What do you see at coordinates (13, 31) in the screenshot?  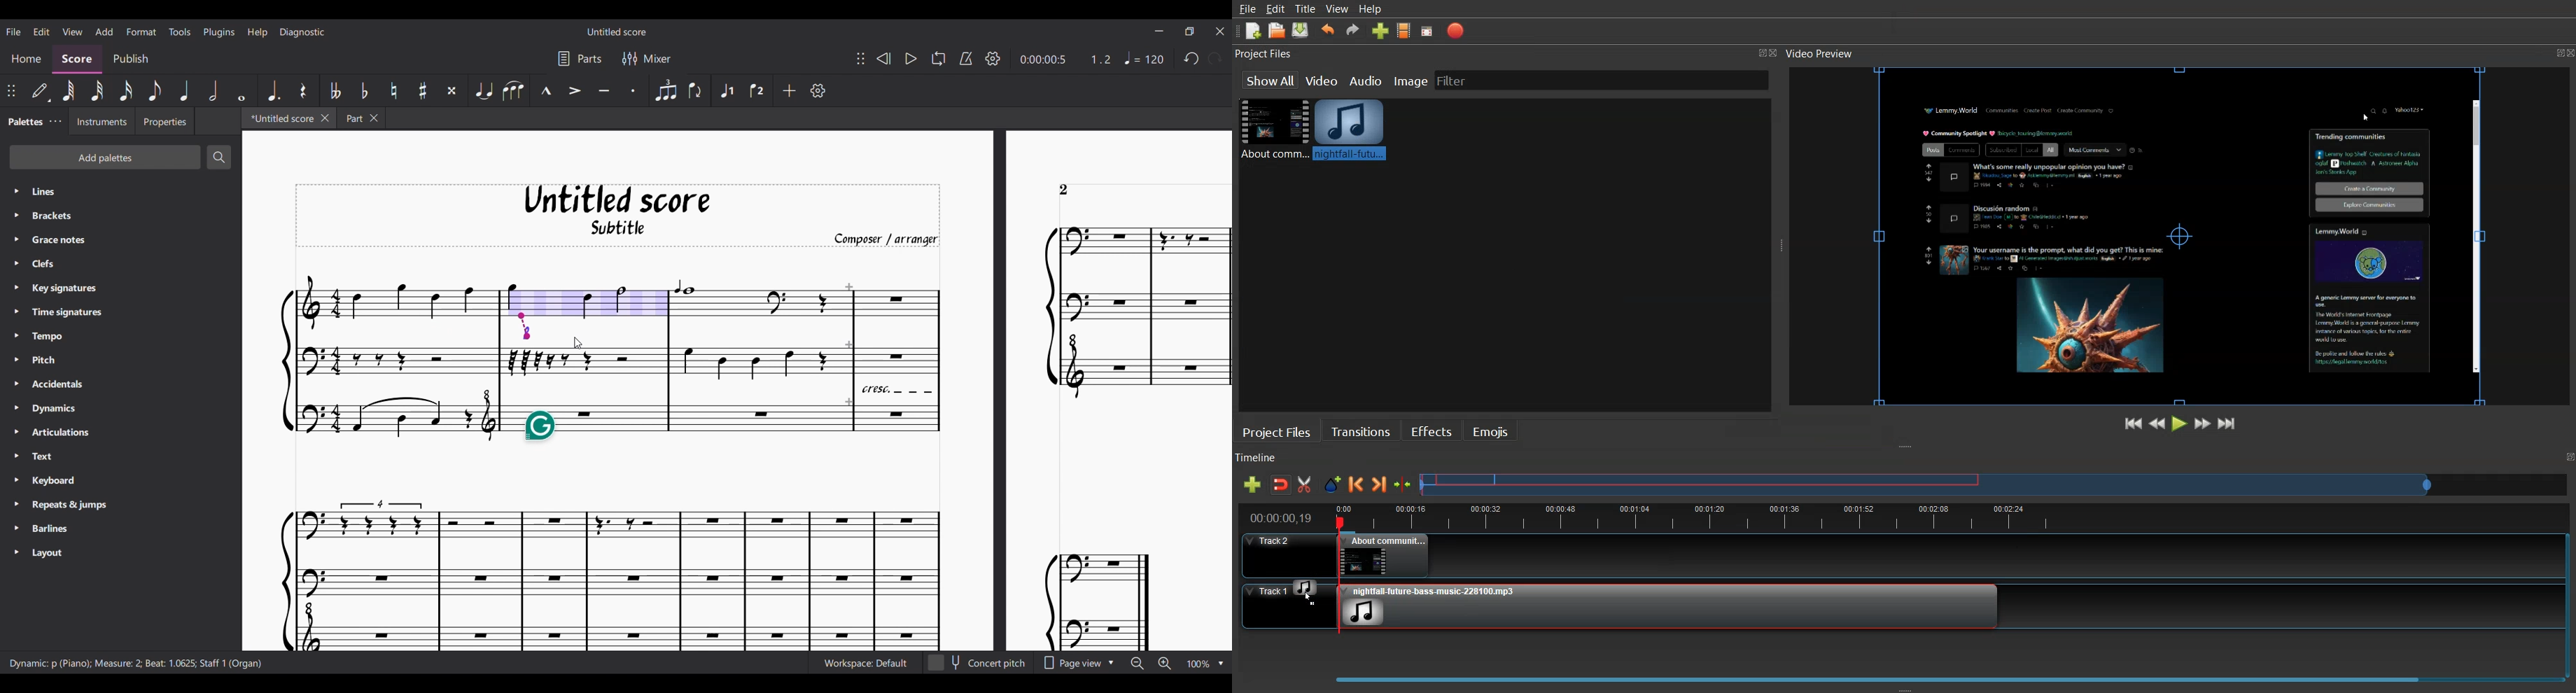 I see `File menu` at bounding box center [13, 31].